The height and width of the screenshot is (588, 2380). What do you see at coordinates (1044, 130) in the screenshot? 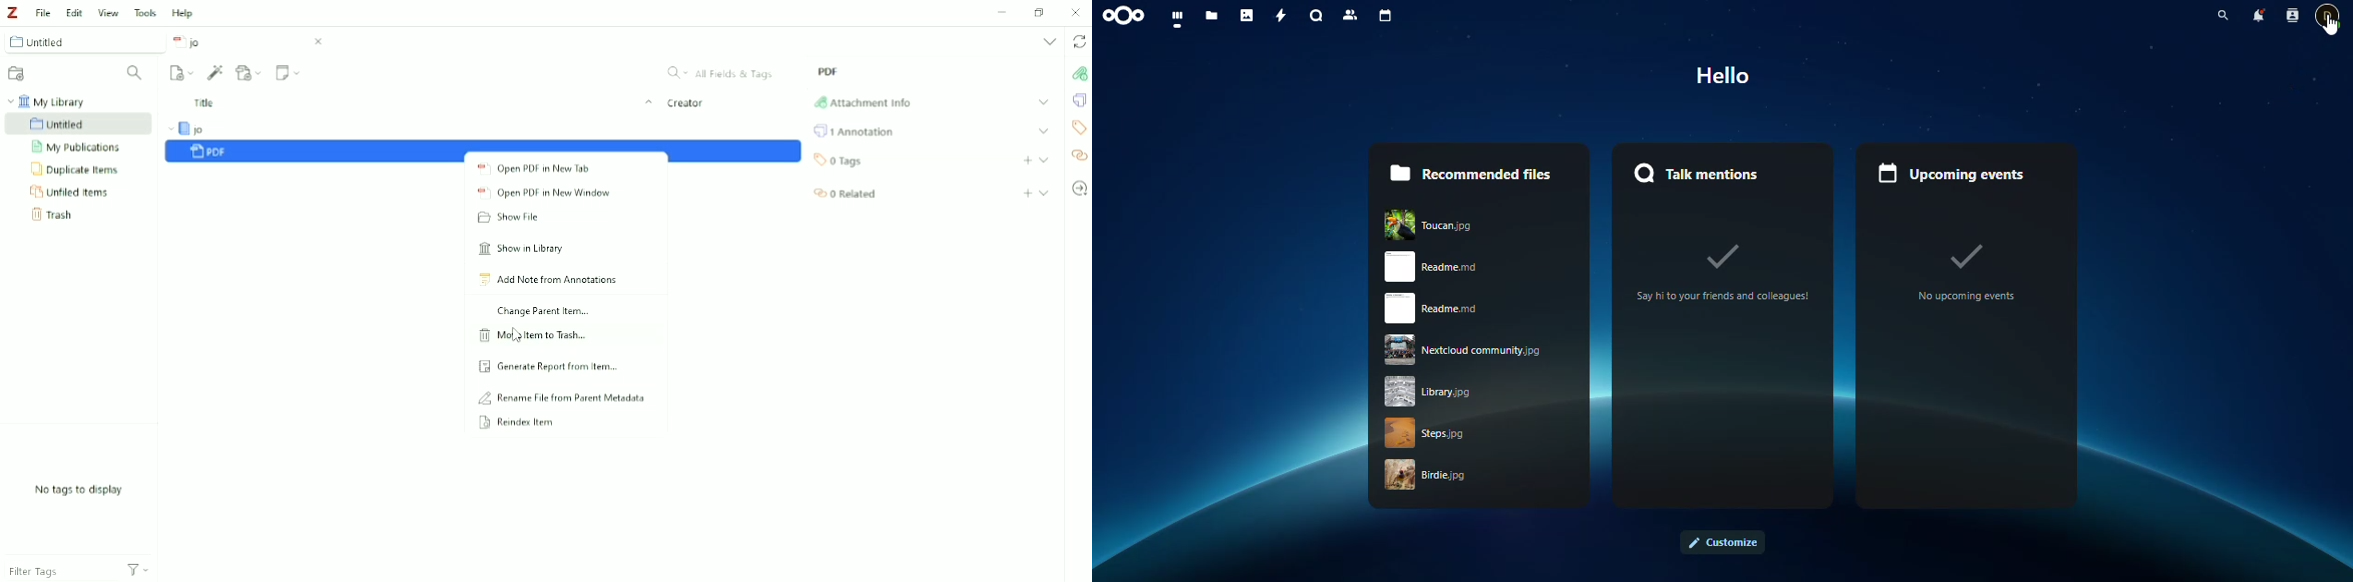
I see `Expand section` at bounding box center [1044, 130].